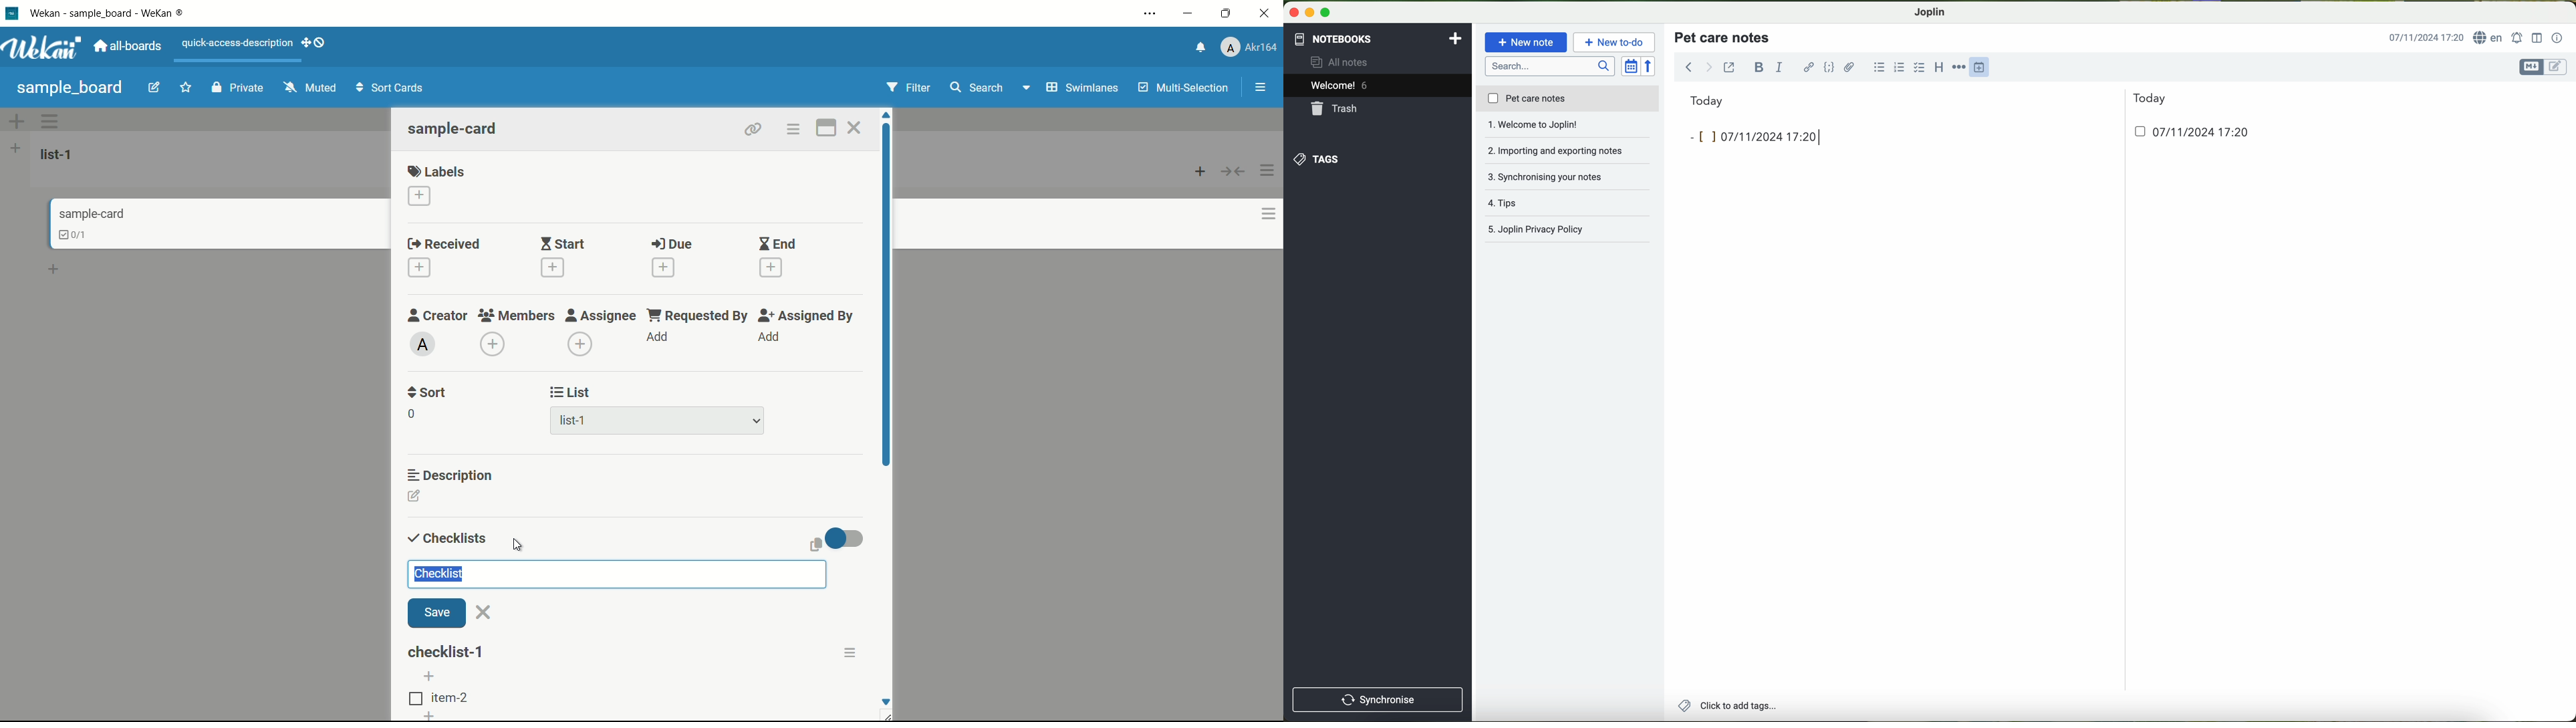 This screenshot has height=728, width=2576. What do you see at coordinates (154, 89) in the screenshot?
I see `edit` at bounding box center [154, 89].